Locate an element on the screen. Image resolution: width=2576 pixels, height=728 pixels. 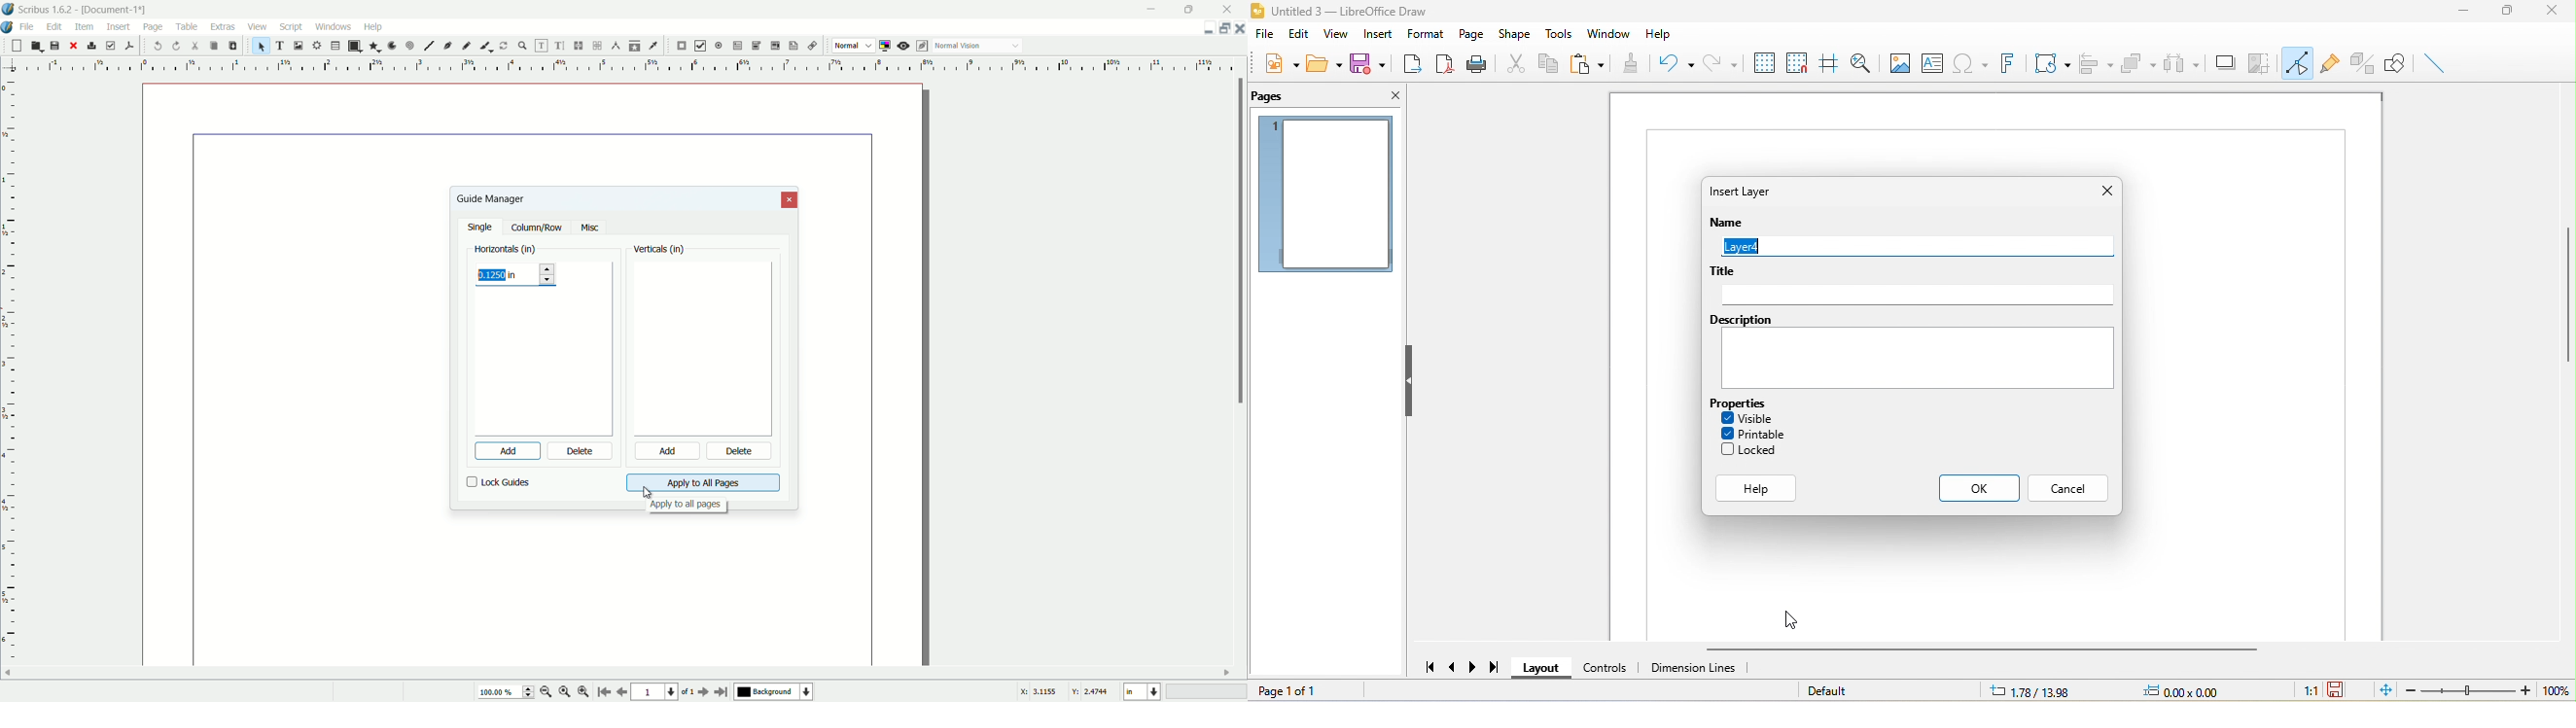
edit contents of frame is located at coordinates (540, 46).